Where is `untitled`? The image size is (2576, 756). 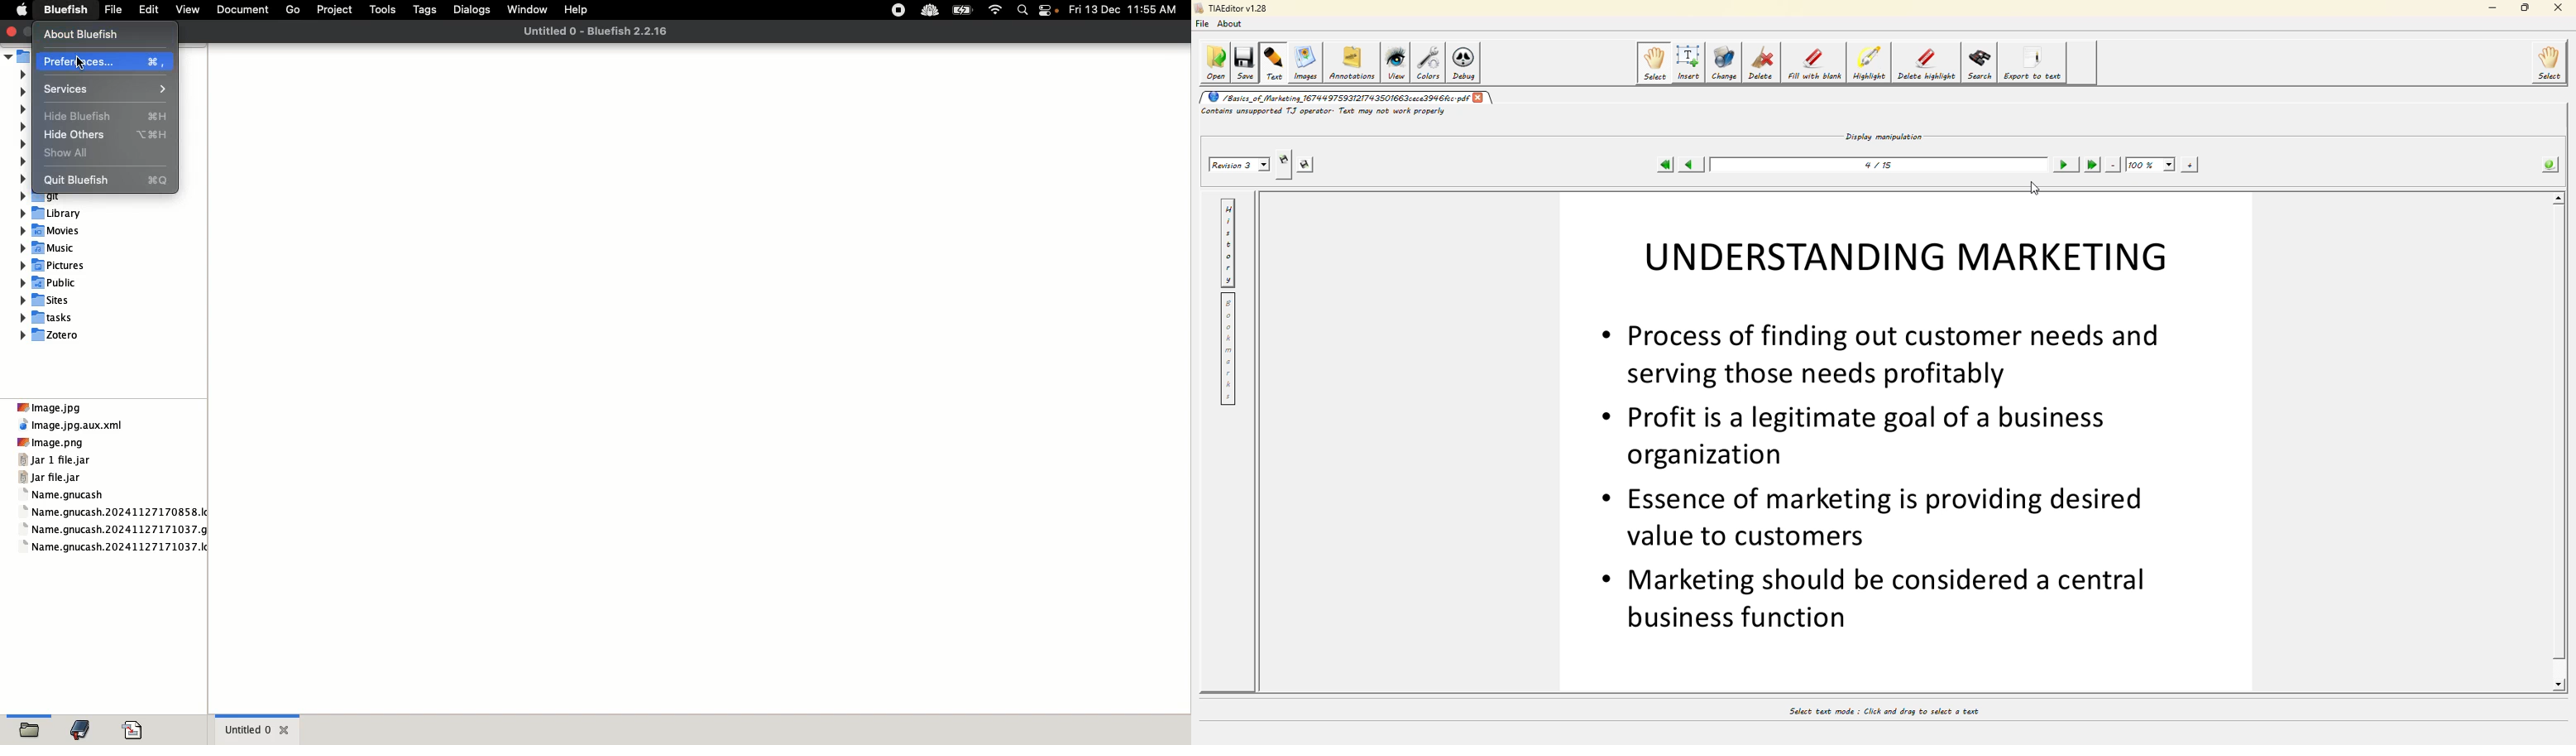
untitled is located at coordinates (259, 728).